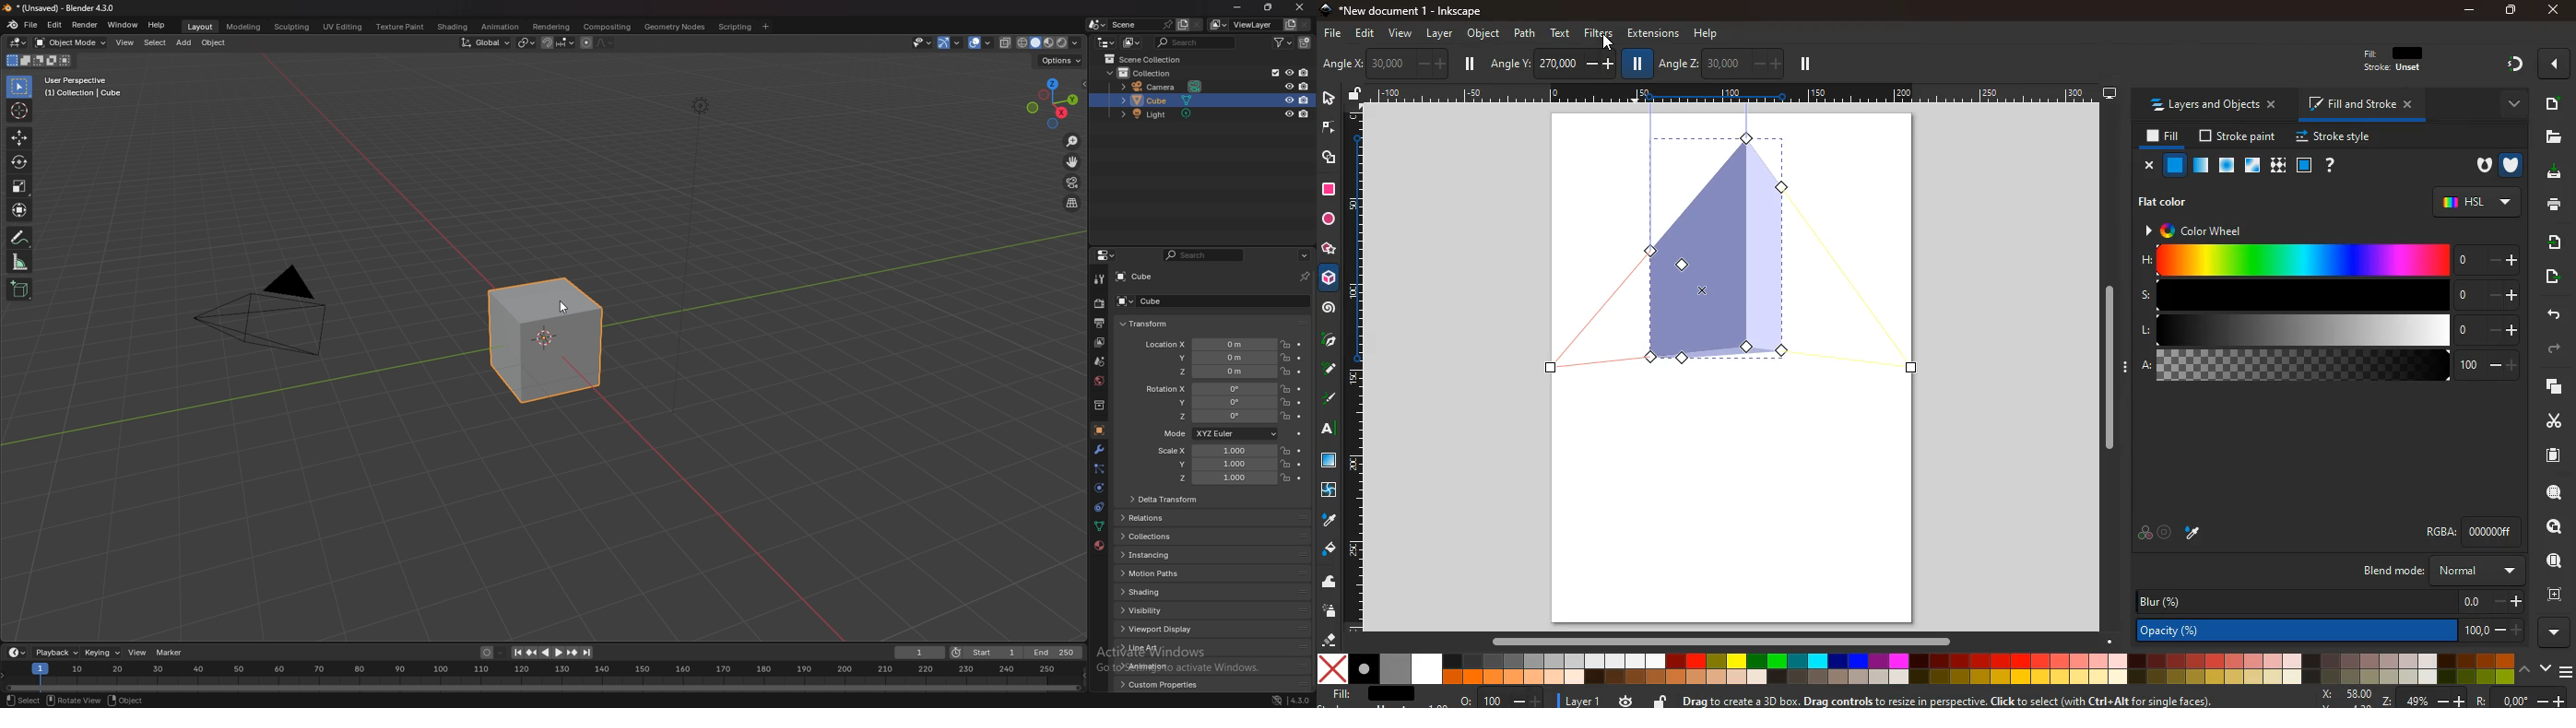  Describe the element at coordinates (2327, 599) in the screenshot. I see `blur` at that location.